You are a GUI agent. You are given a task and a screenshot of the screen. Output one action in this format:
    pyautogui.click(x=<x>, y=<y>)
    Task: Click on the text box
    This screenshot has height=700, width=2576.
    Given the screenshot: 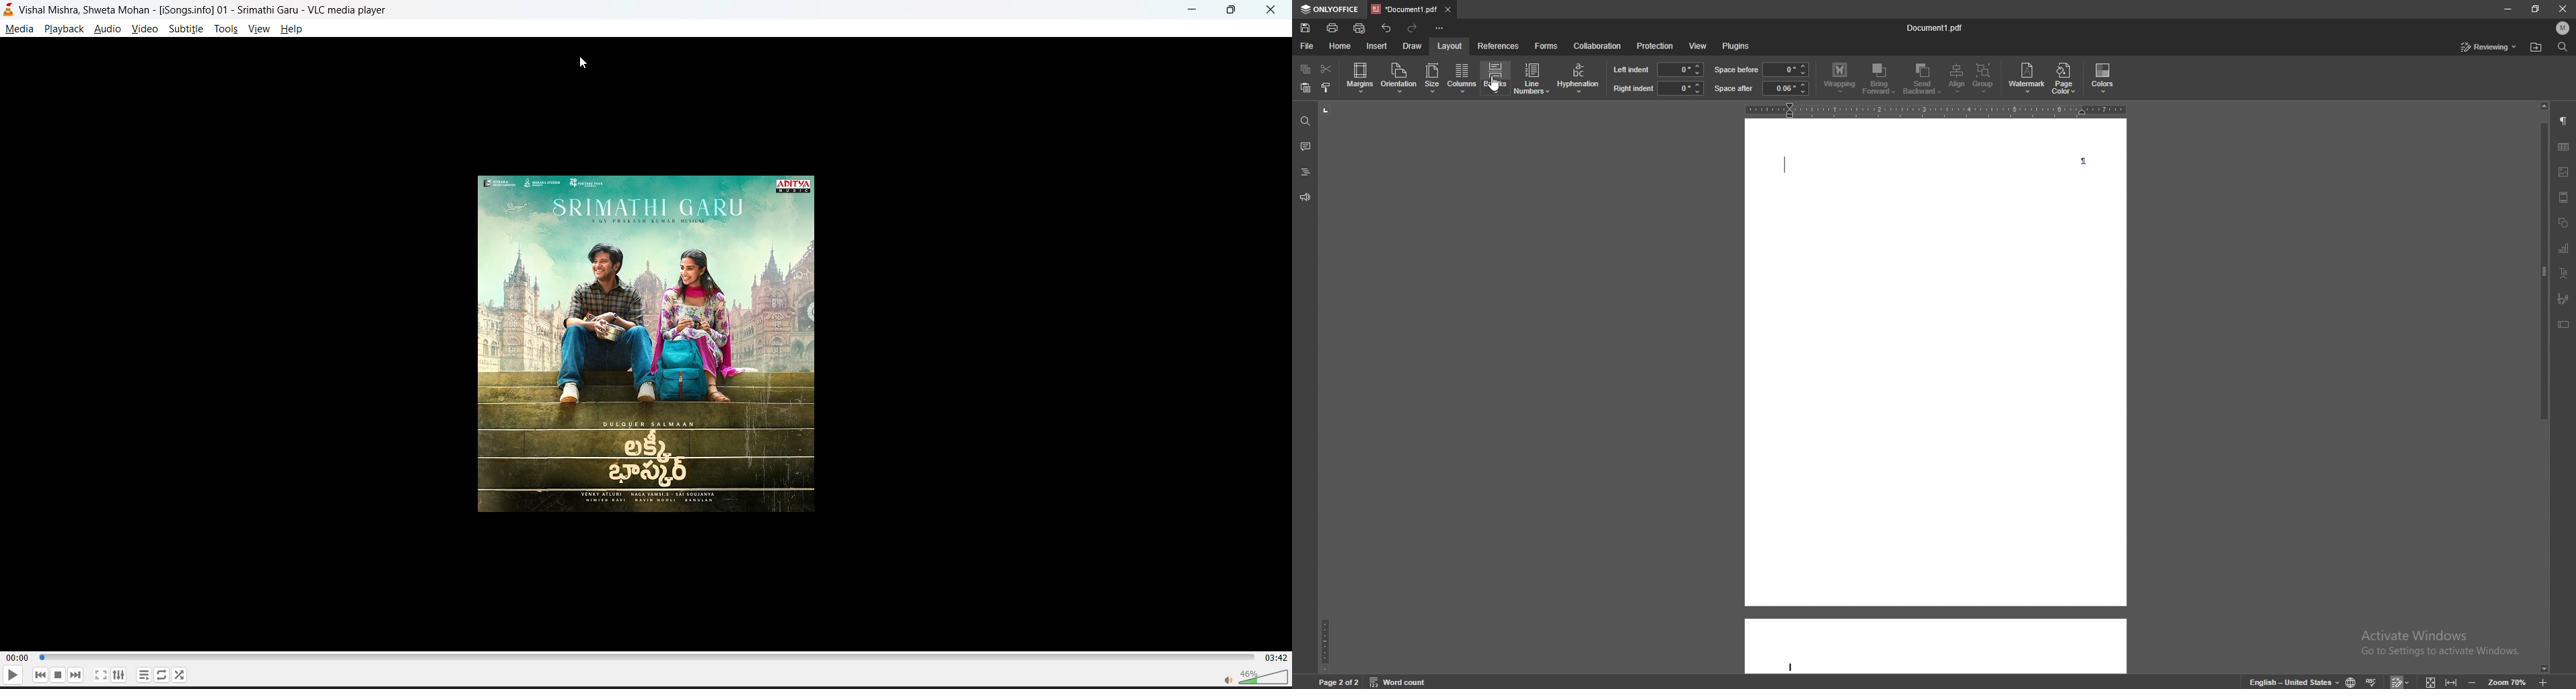 What is the action you would take?
    pyautogui.click(x=2563, y=324)
    